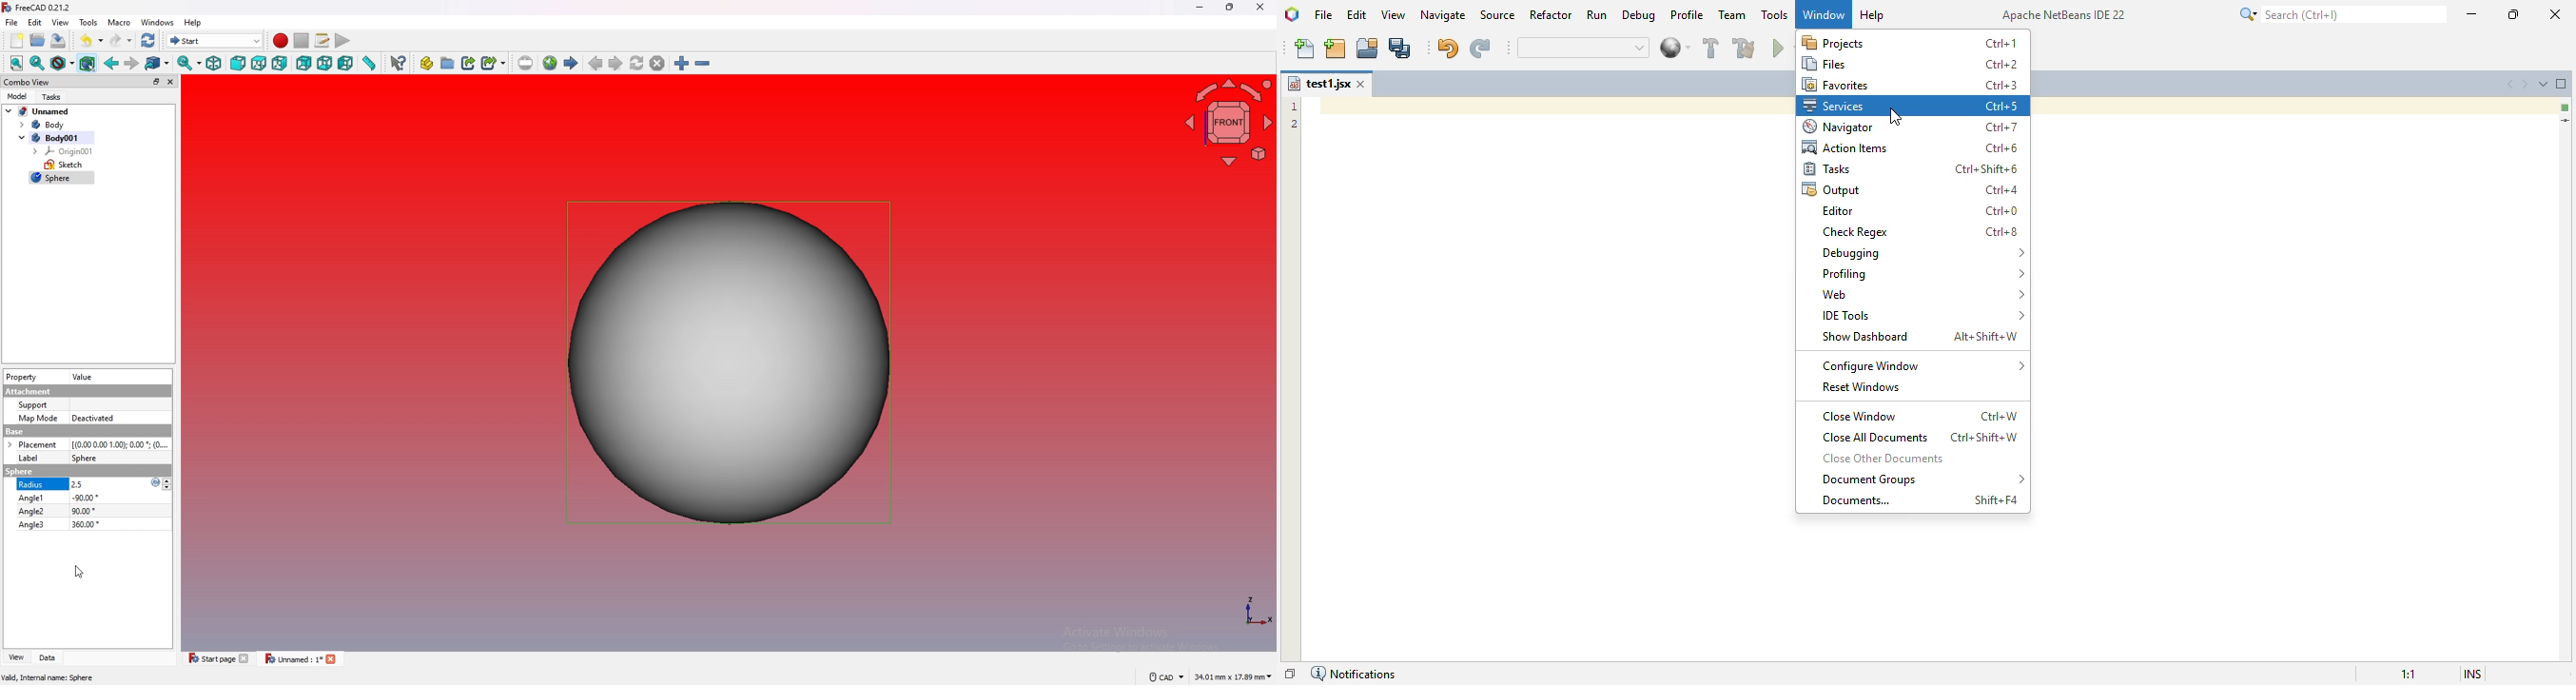  What do you see at coordinates (16, 96) in the screenshot?
I see `model` at bounding box center [16, 96].